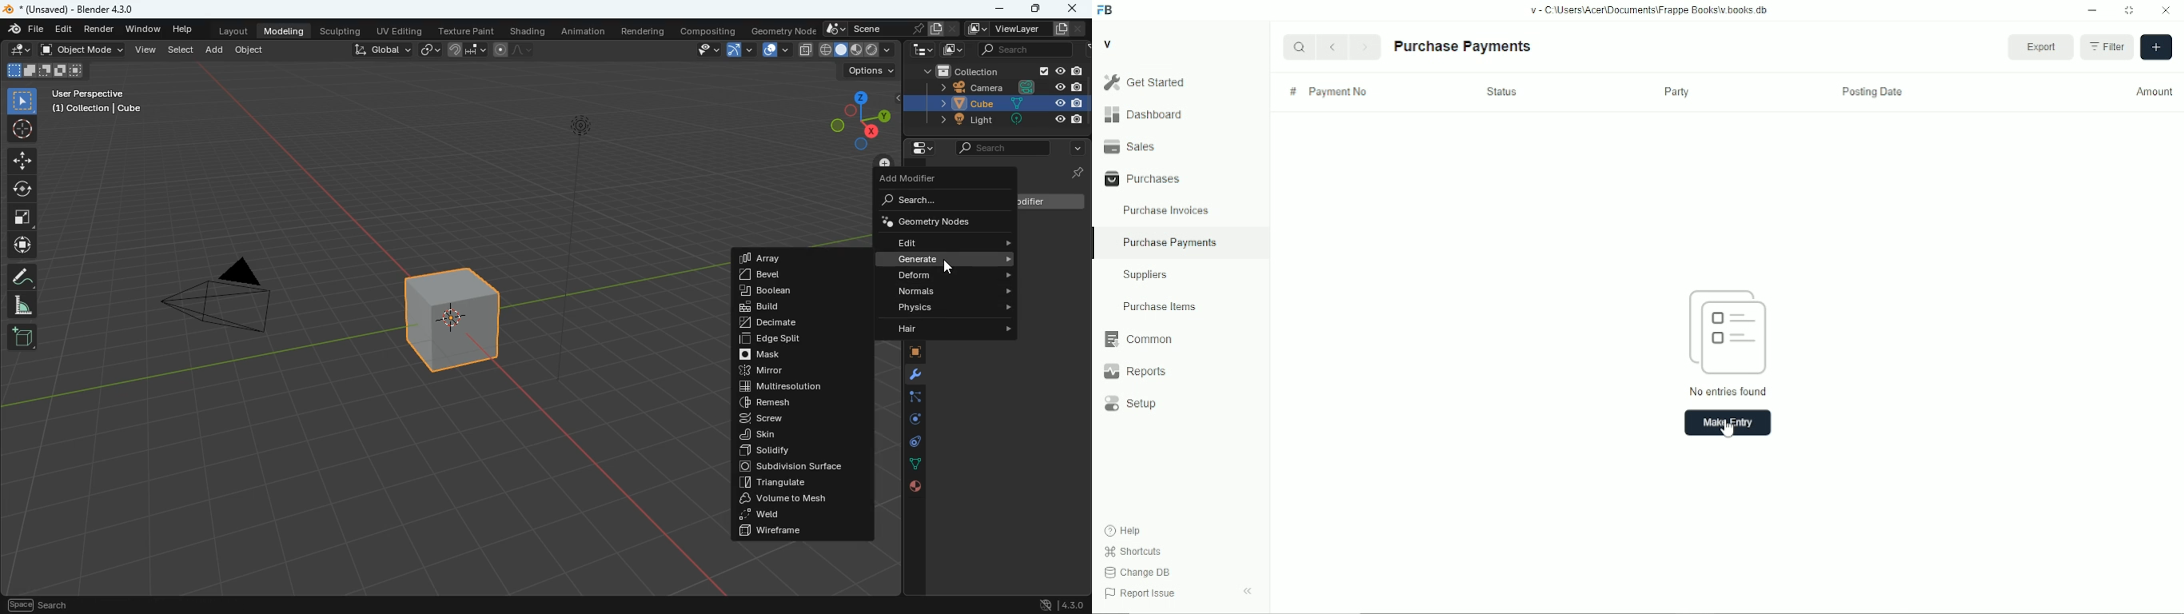 The width and height of the screenshot is (2184, 616). Describe the element at coordinates (908, 376) in the screenshot. I see `modifiers` at that location.